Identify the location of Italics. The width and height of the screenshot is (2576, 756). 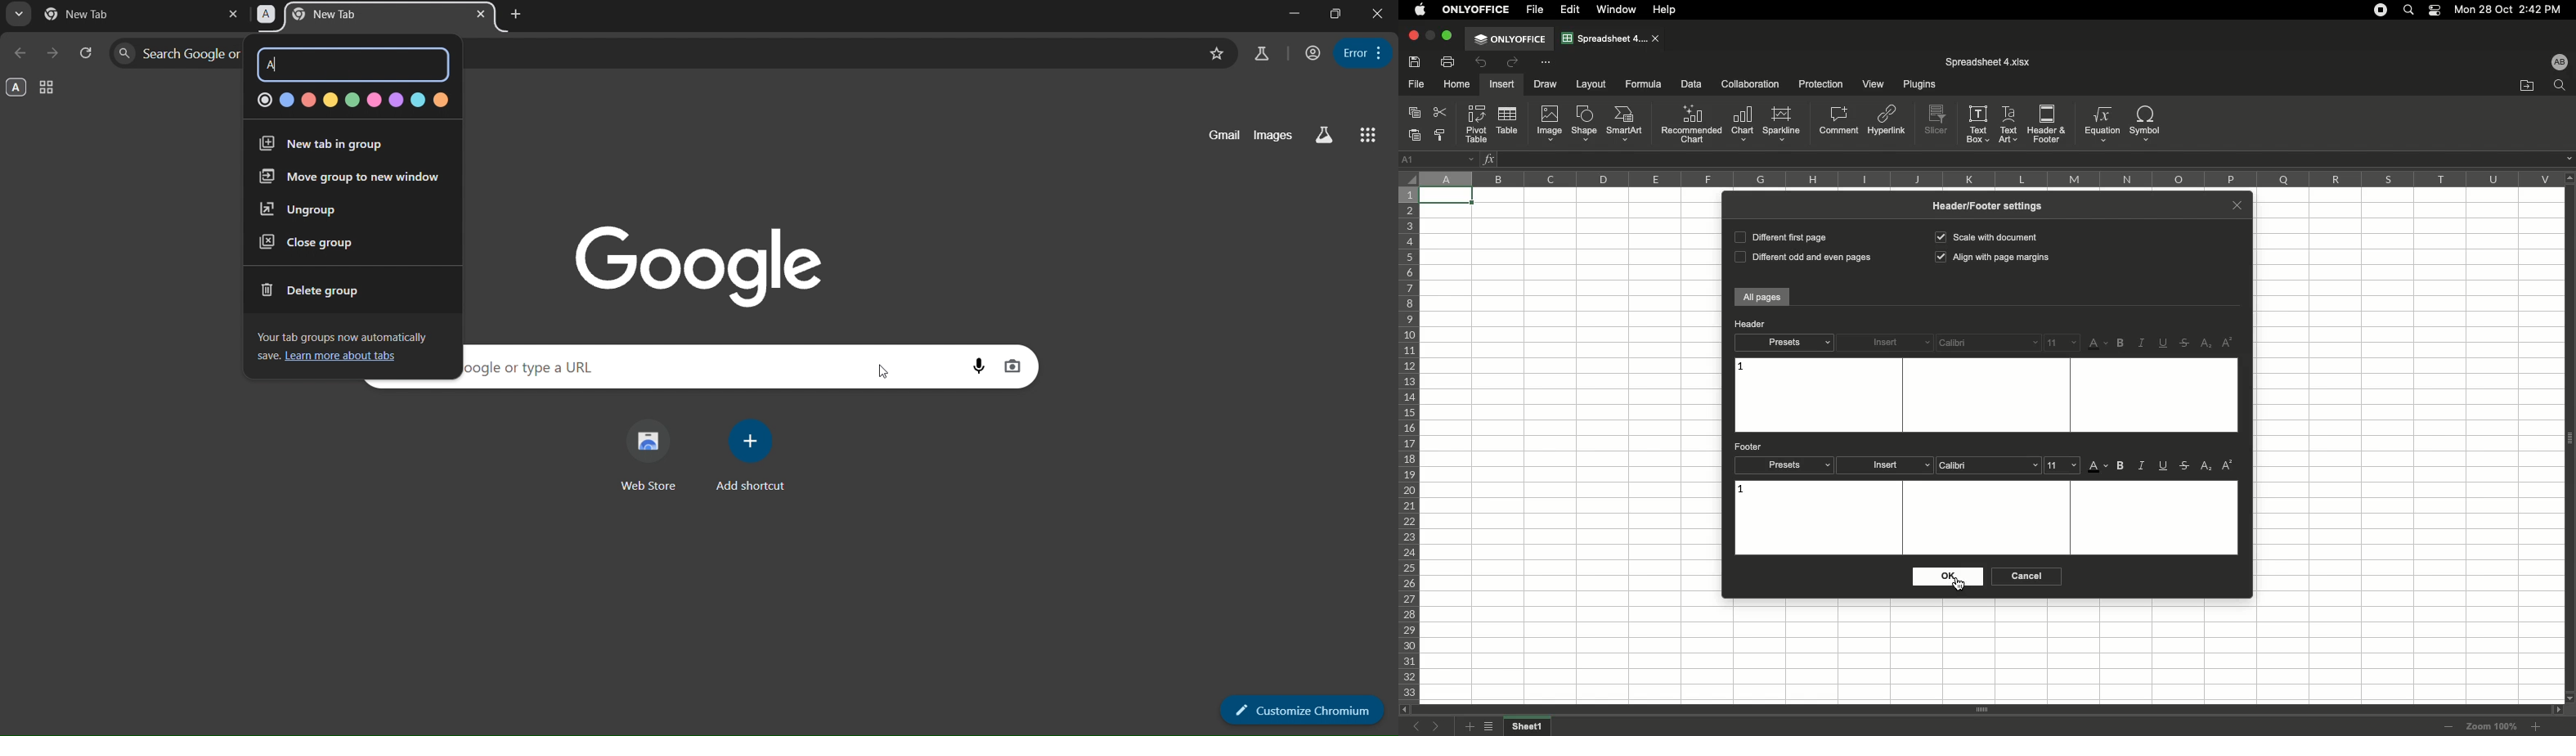
(2141, 343).